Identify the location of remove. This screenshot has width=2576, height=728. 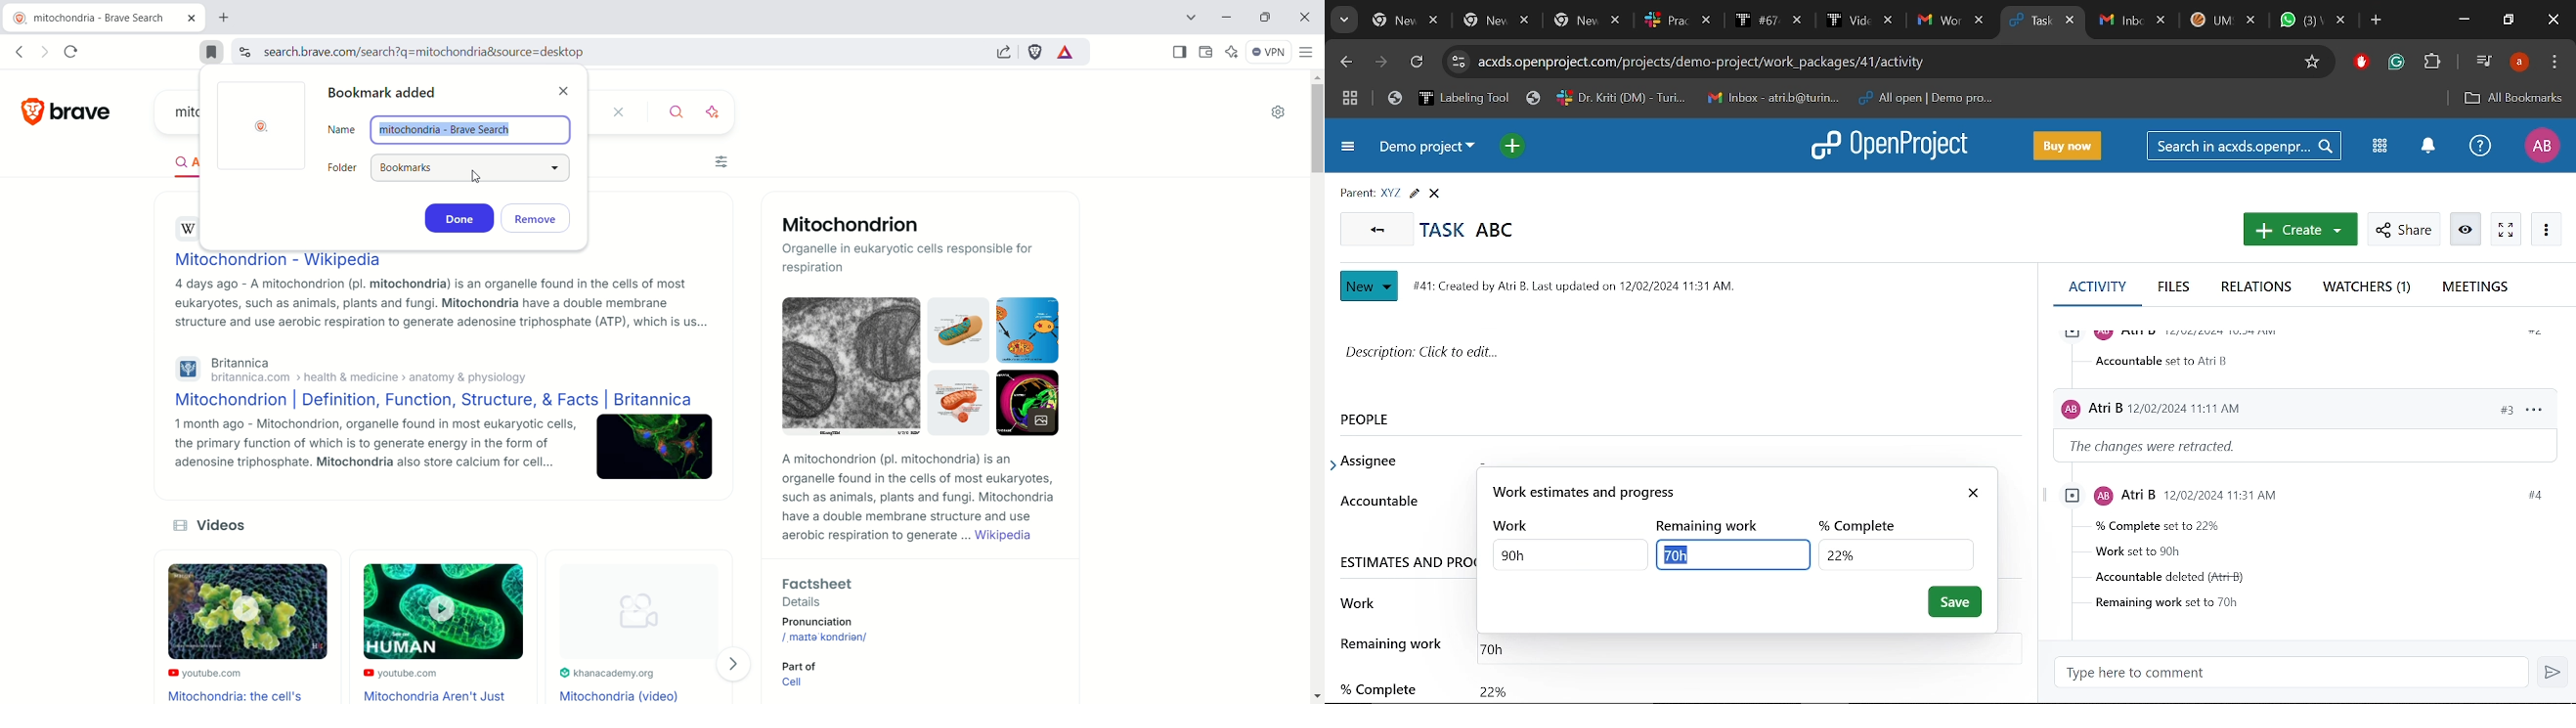
(539, 218).